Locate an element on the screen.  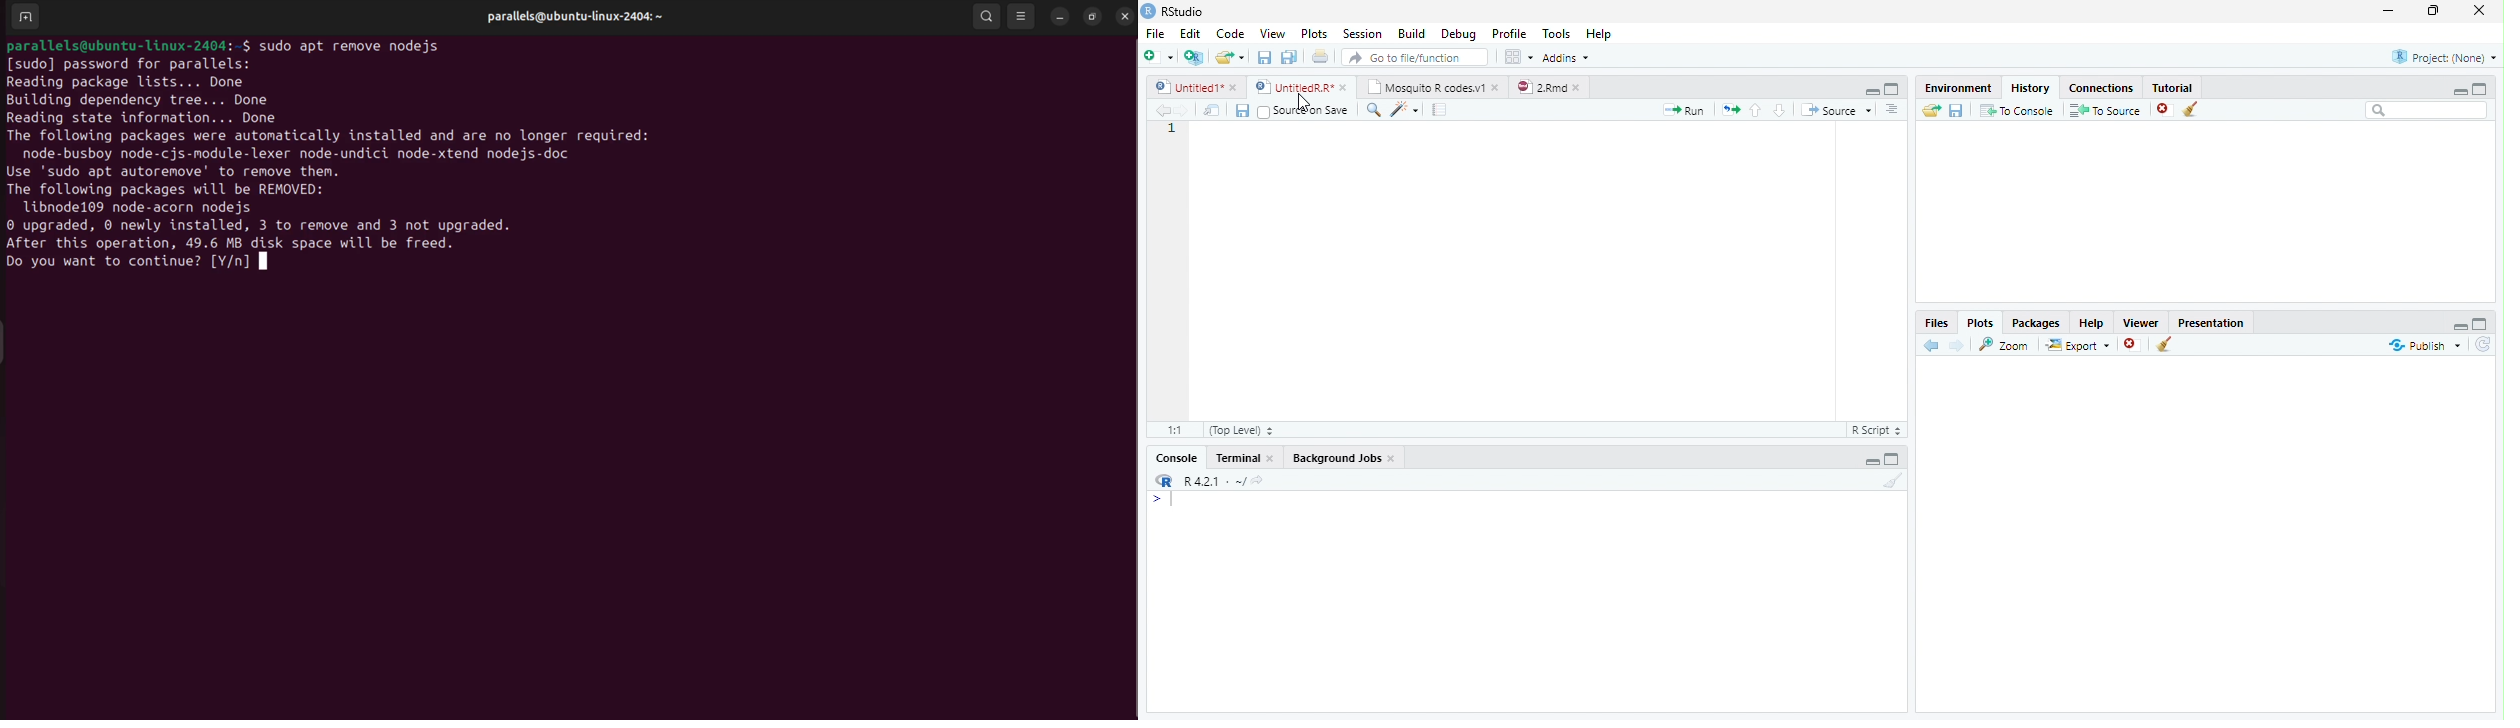
Workspace panes is located at coordinates (1517, 57).